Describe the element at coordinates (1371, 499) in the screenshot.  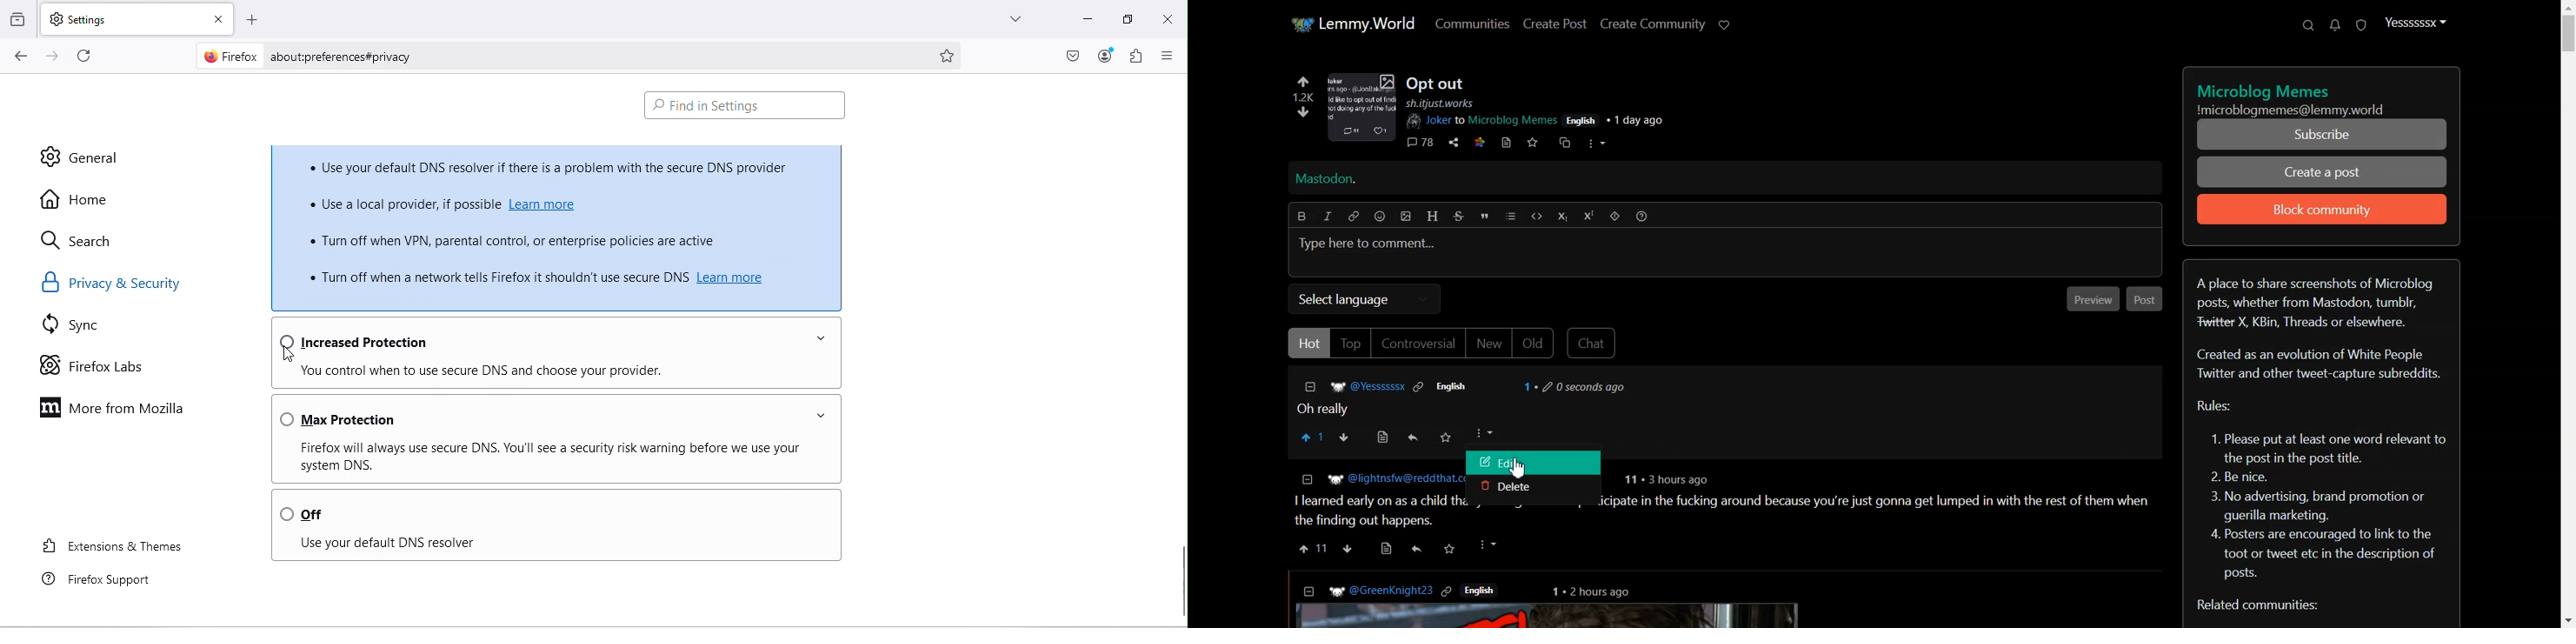
I see `Posts` at that location.